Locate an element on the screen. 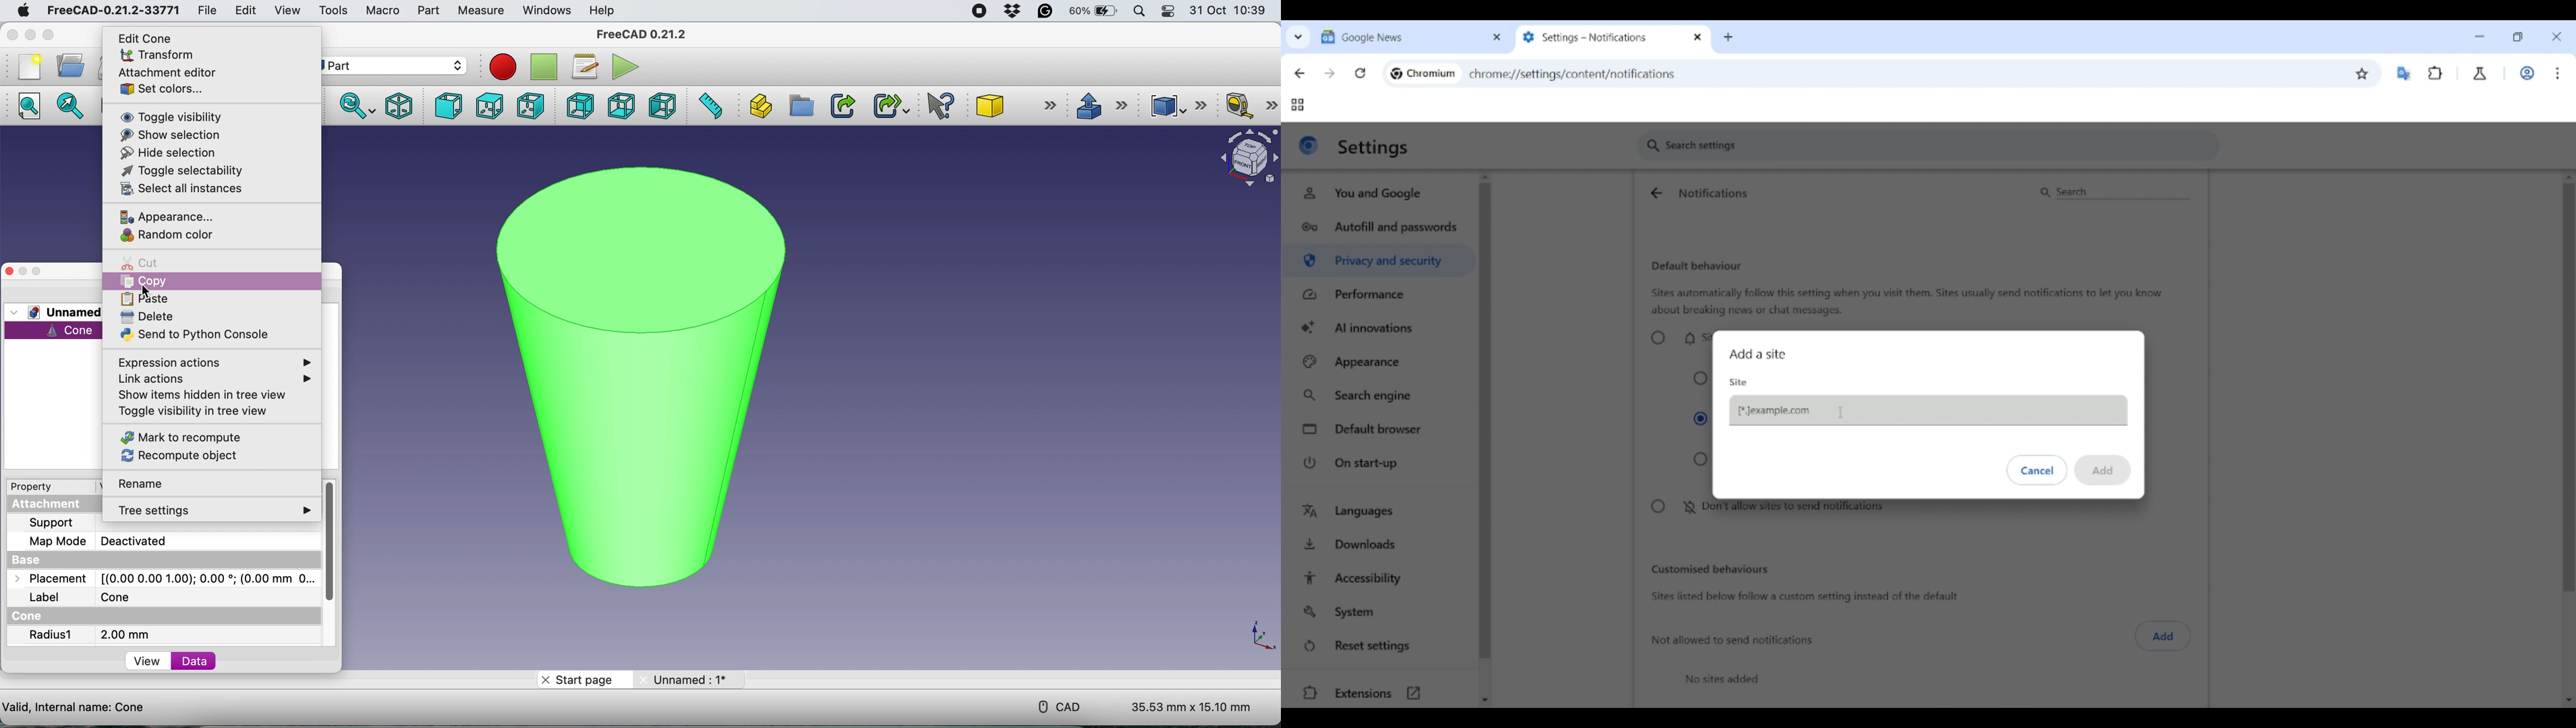 The height and width of the screenshot is (728, 2576). new is located at coordinates (27, 66).